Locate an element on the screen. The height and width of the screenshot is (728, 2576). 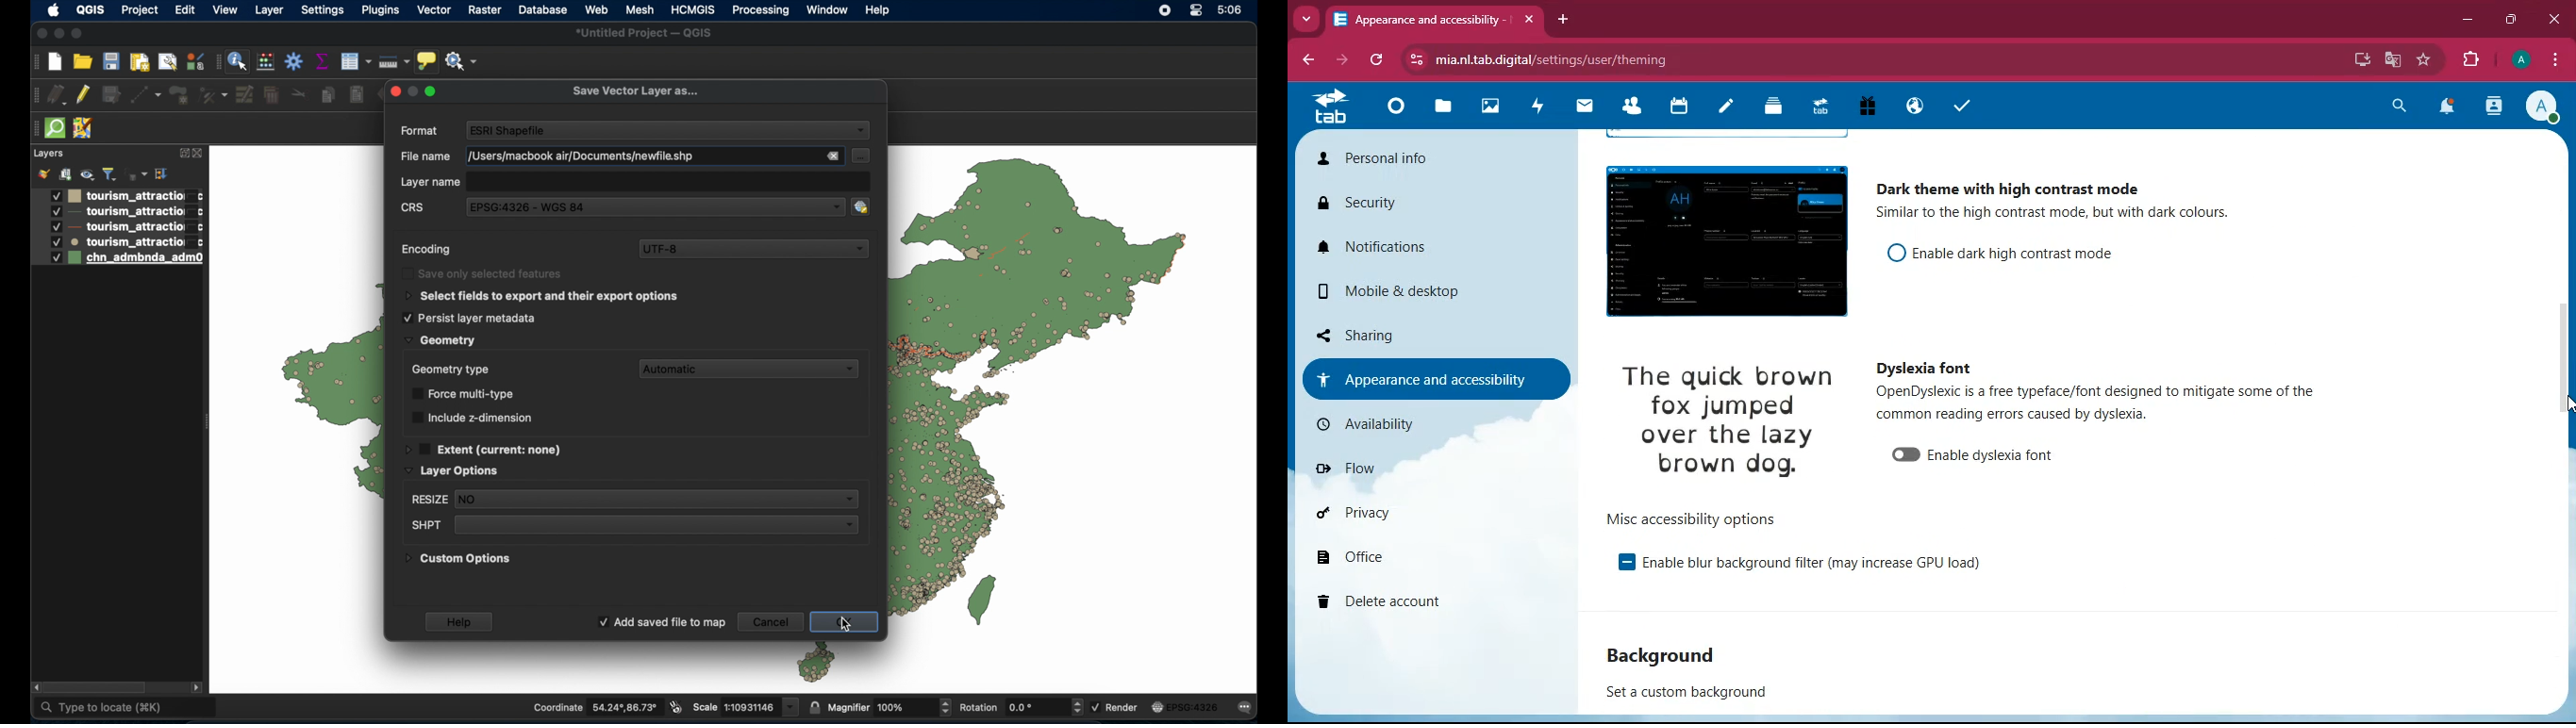
files is located at coordinates (1449, 107).